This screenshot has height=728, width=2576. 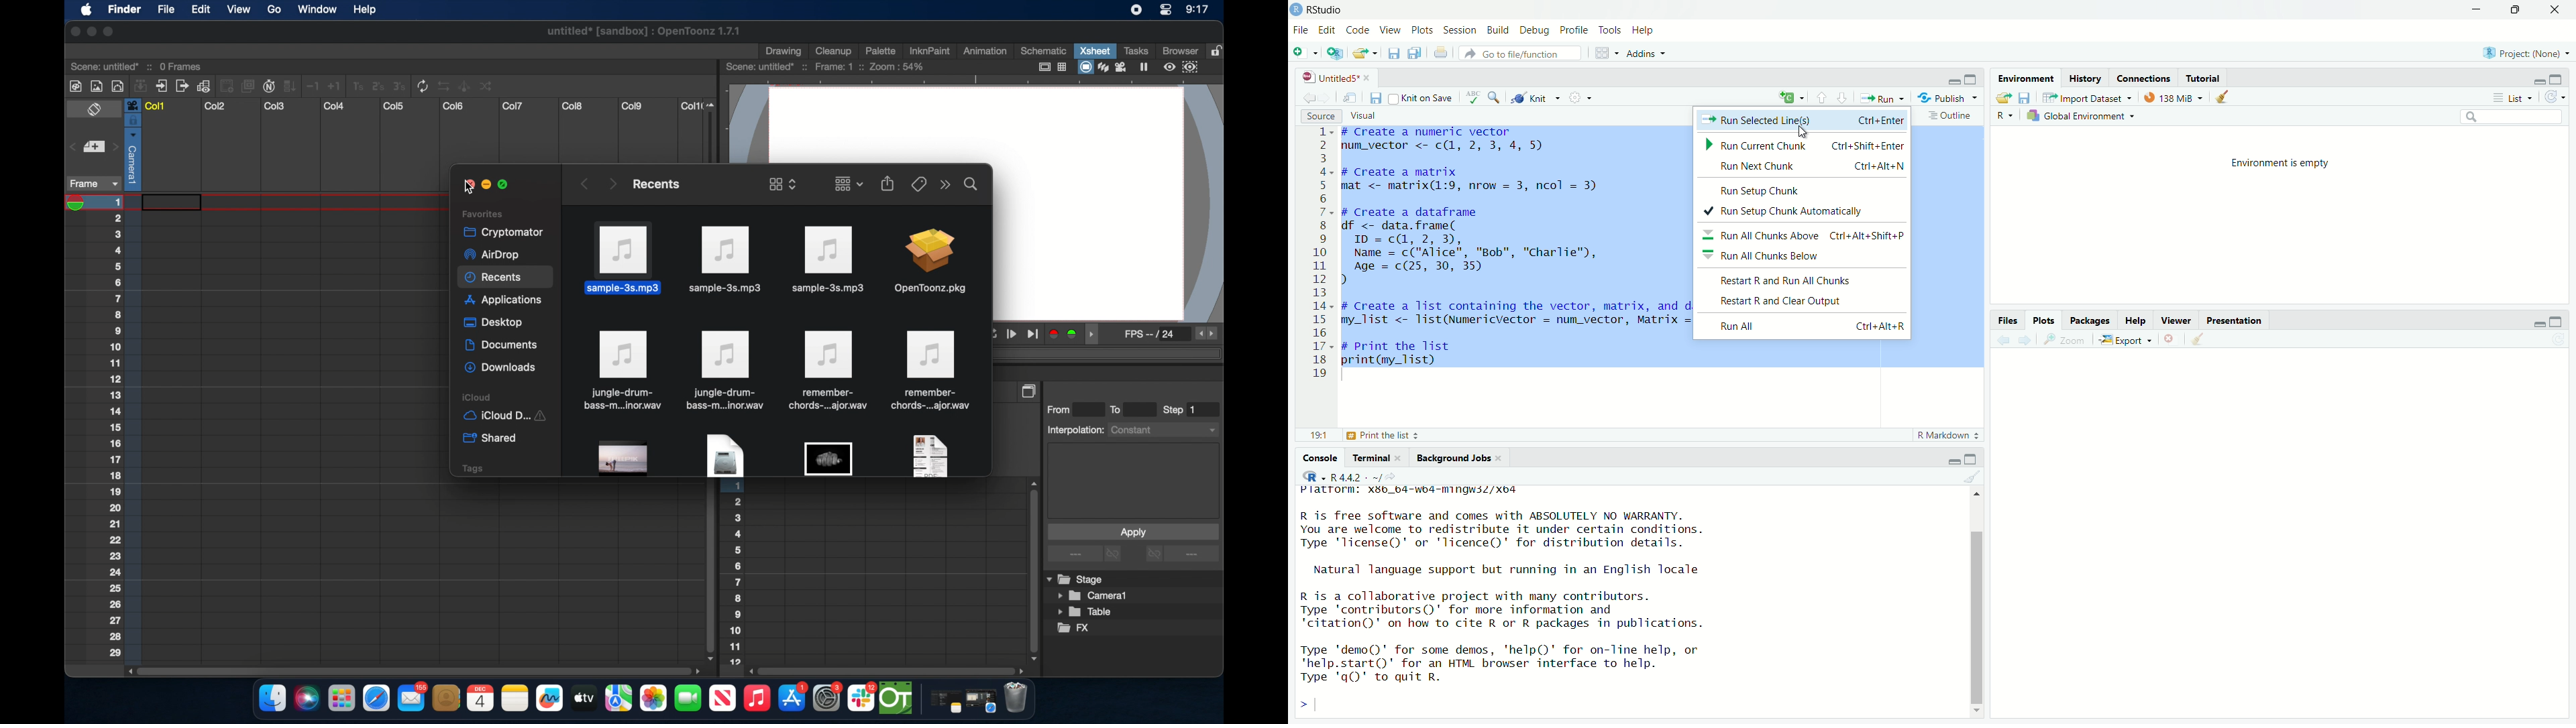 What do you see at coordinates (2006, 114) in the screenshot?
I see `R~` at bounding box center [2006, 114].